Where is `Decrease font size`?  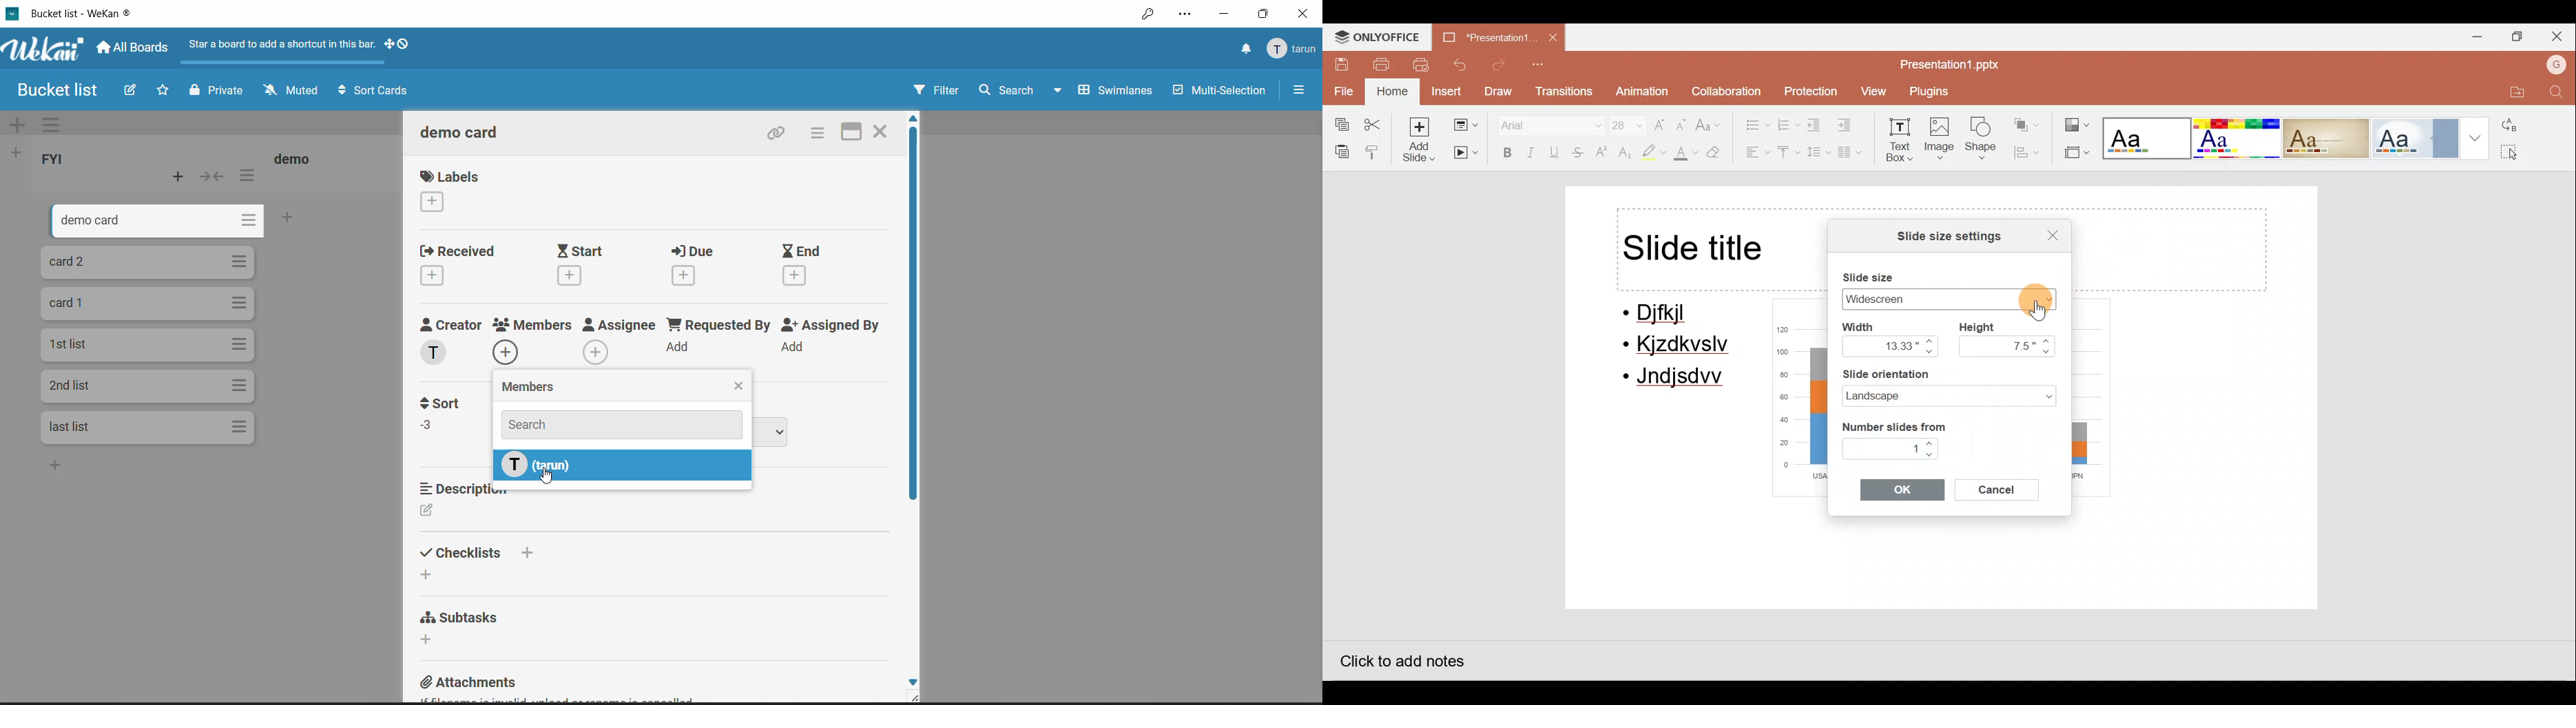 Decrease font size is located at coordinates (1683, 120).